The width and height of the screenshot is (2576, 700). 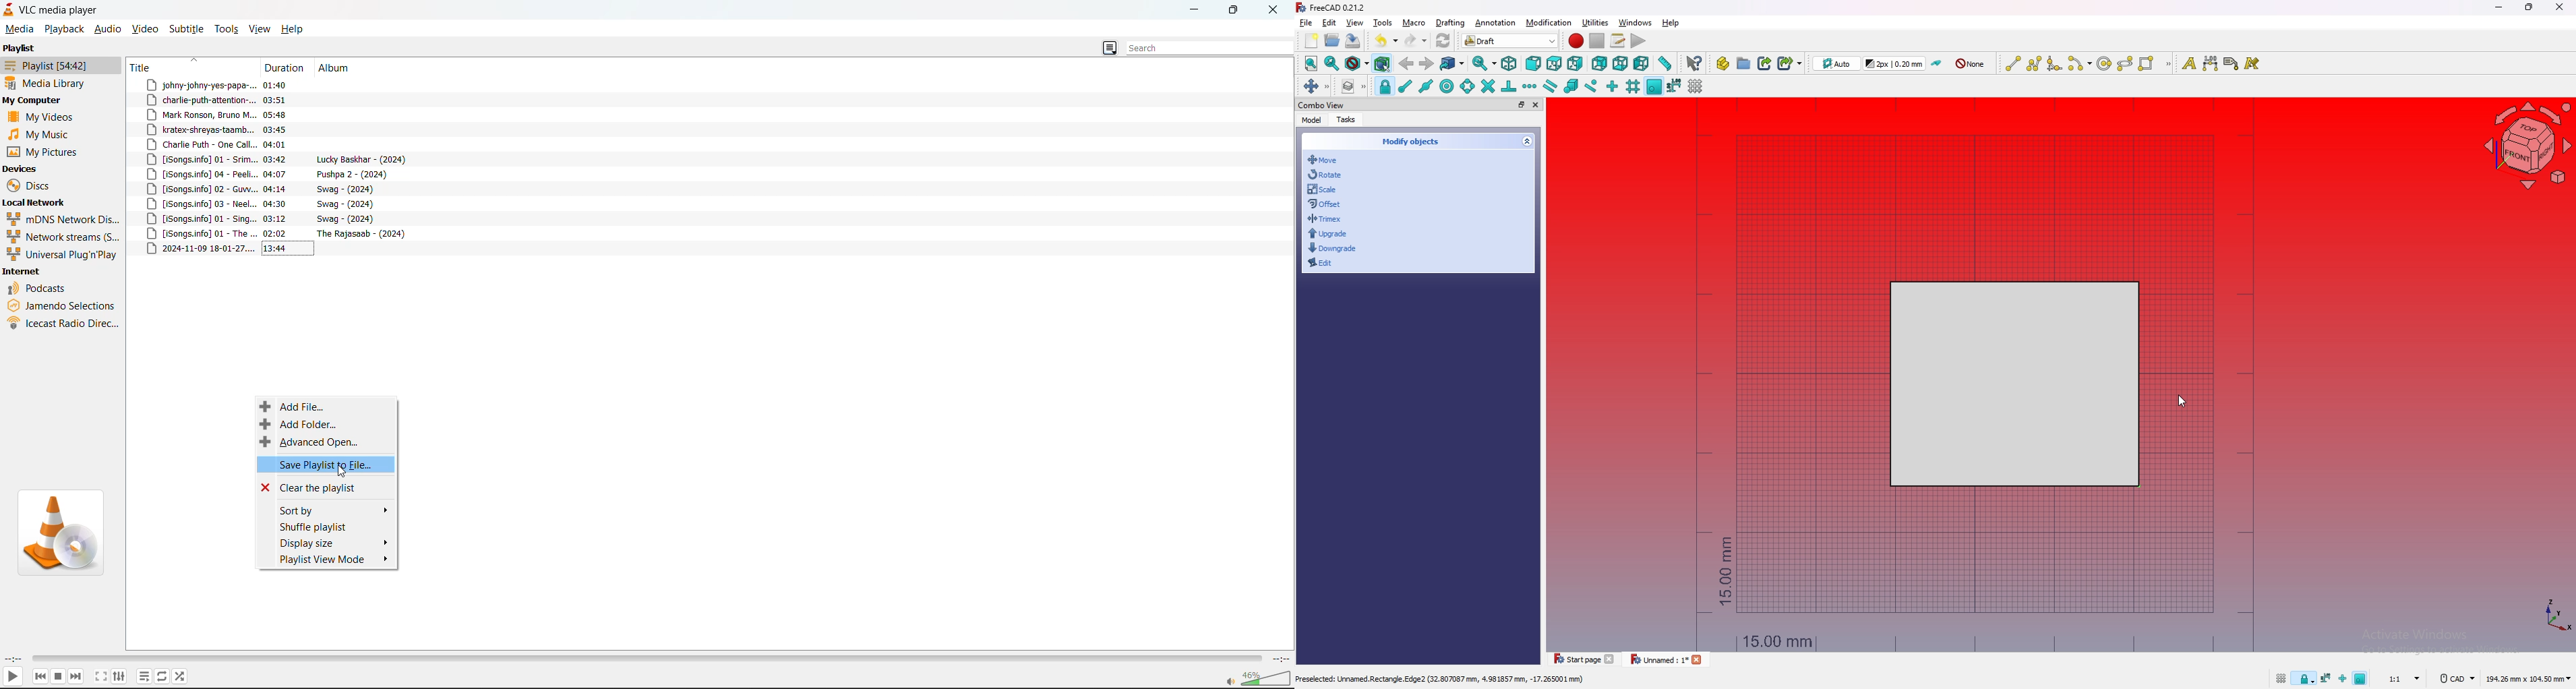 What do you see at coordinates (1533, 63) in the screenshot?
I see `front` at bounding box center [1533, 63].